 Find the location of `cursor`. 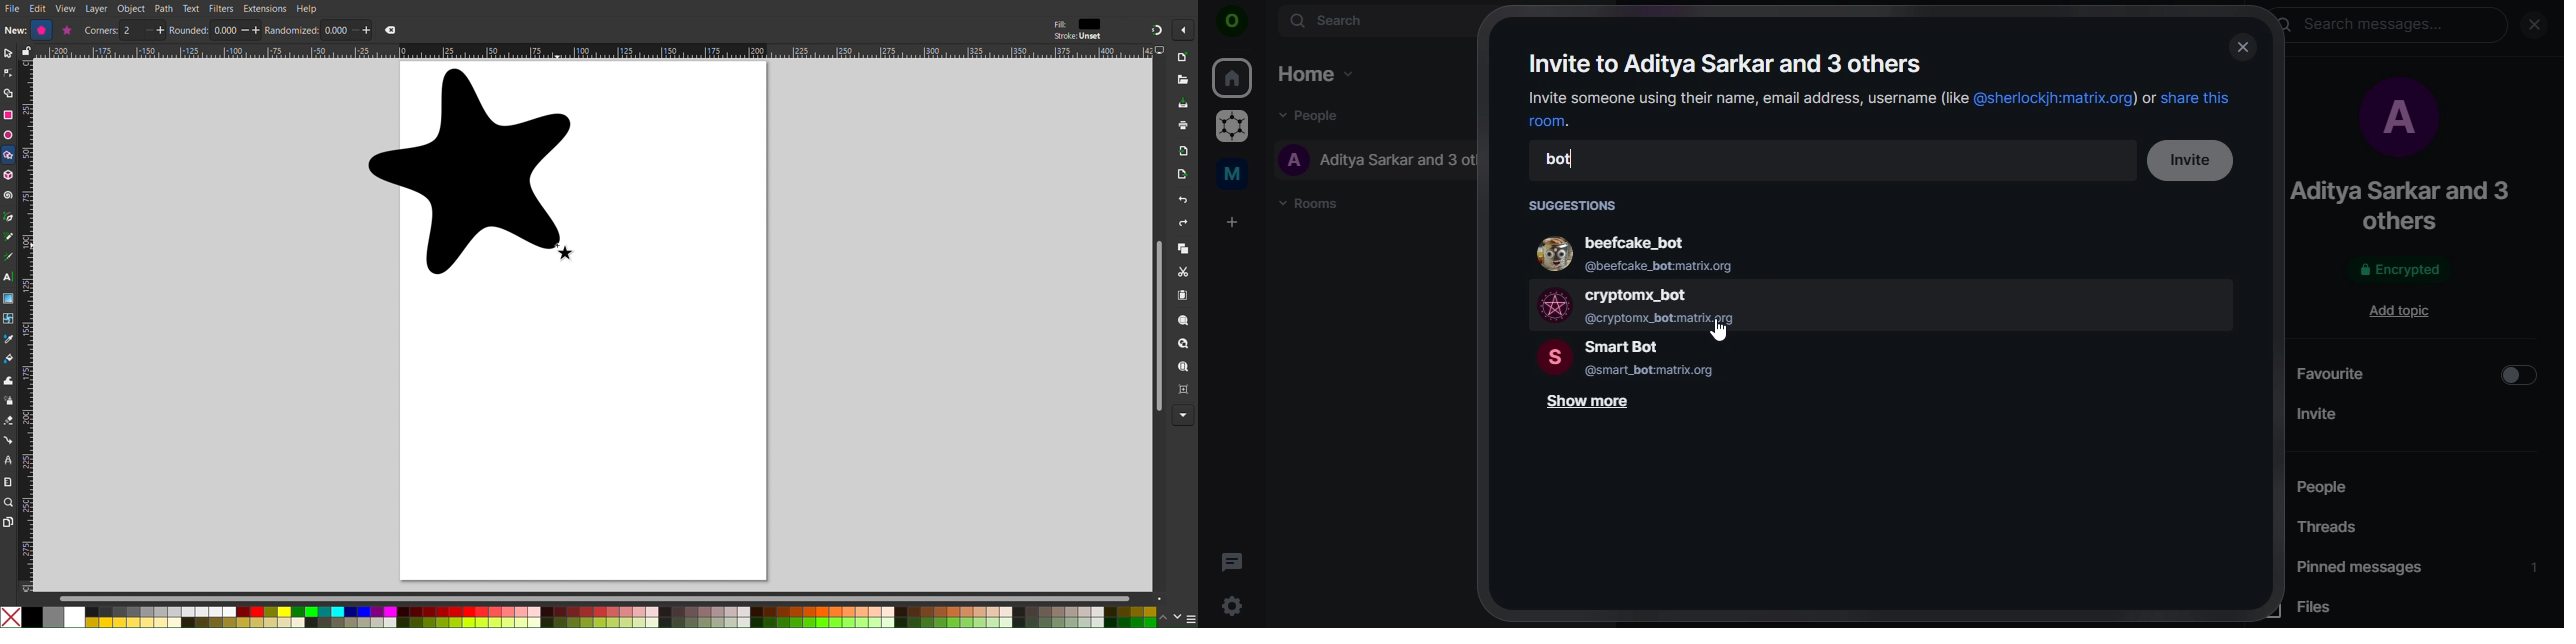

cursor is located at coordinates (1720, 331).